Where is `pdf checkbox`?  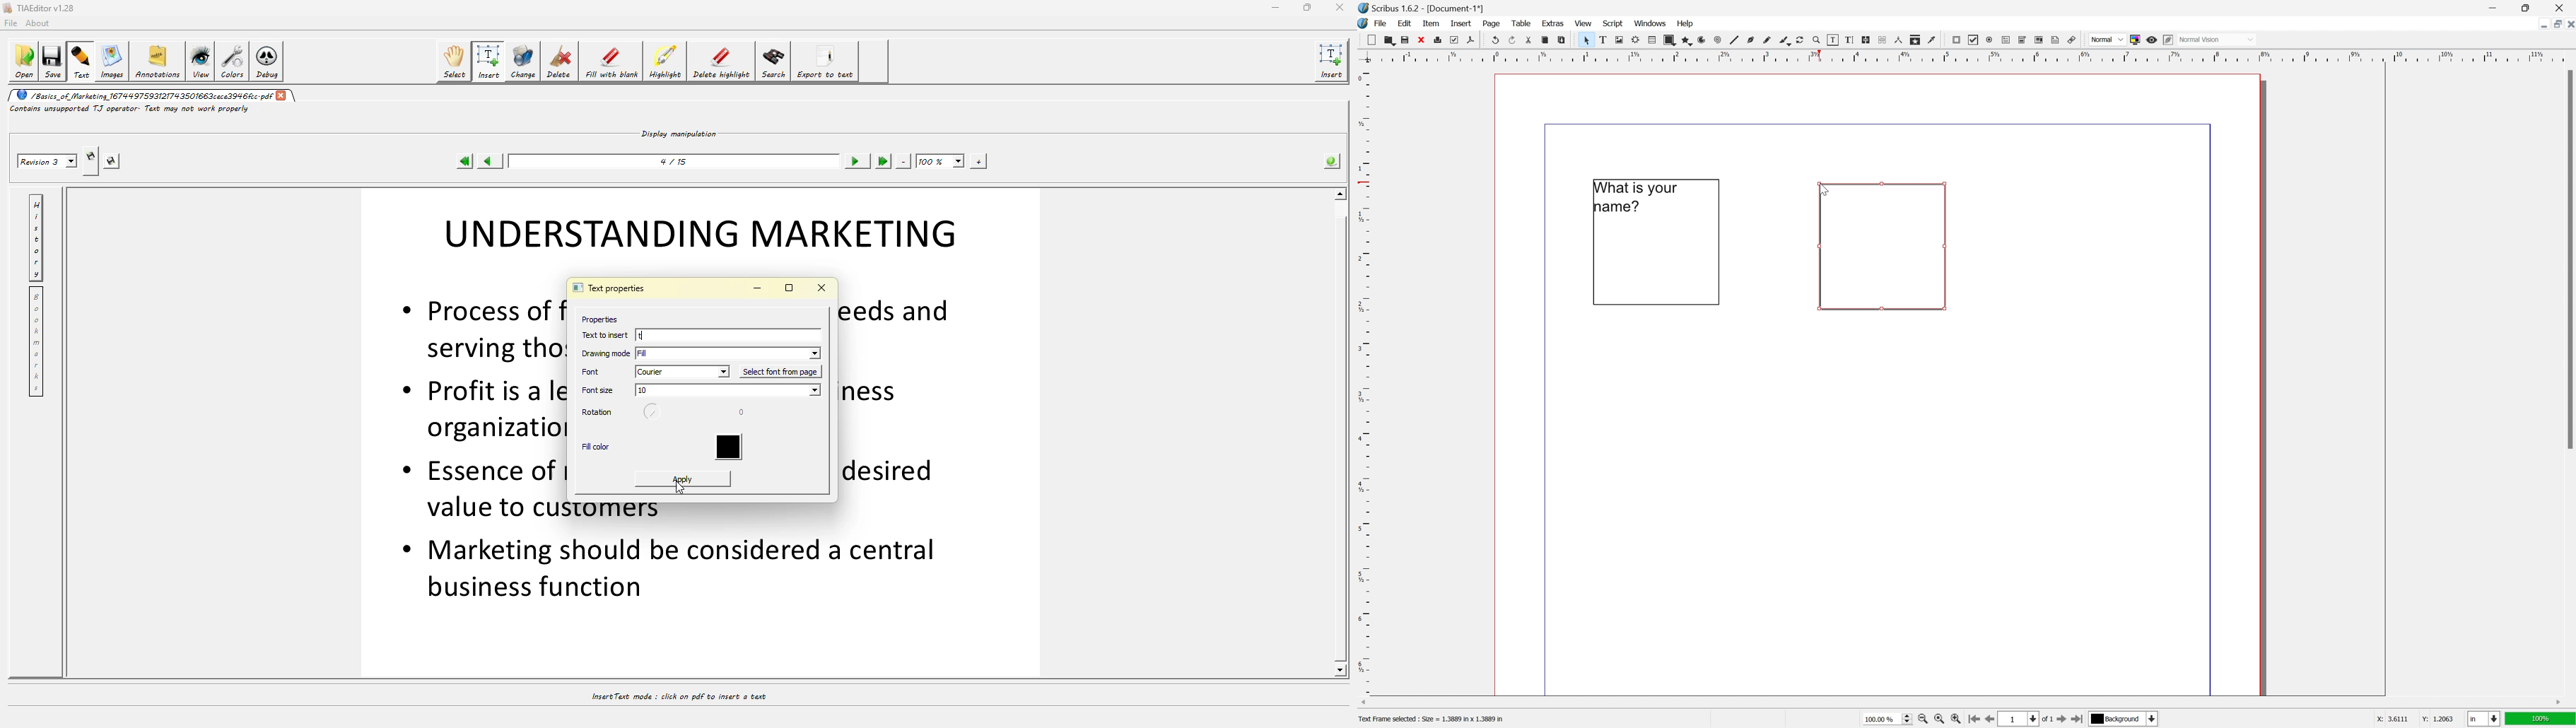 pdf checkbox is located at coordinates (1974, 40).